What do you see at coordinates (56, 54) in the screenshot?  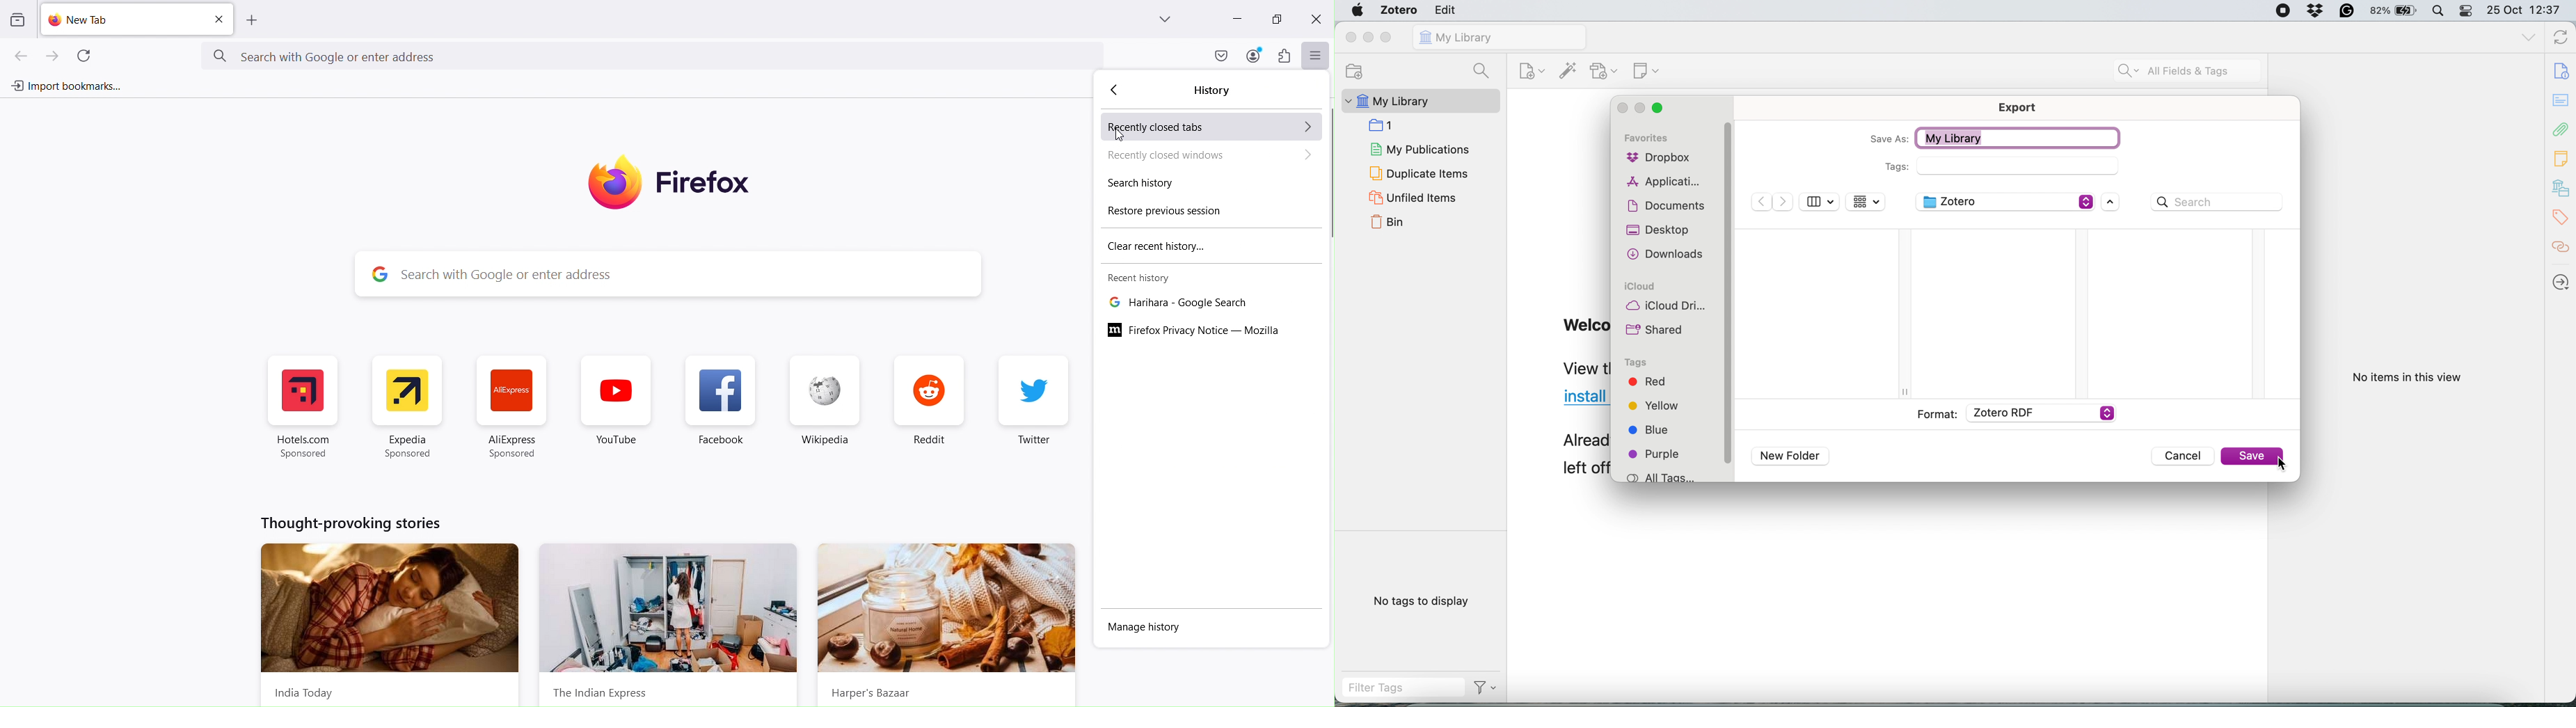 I see `Go forward one page ` at bounding box center [56, 54].